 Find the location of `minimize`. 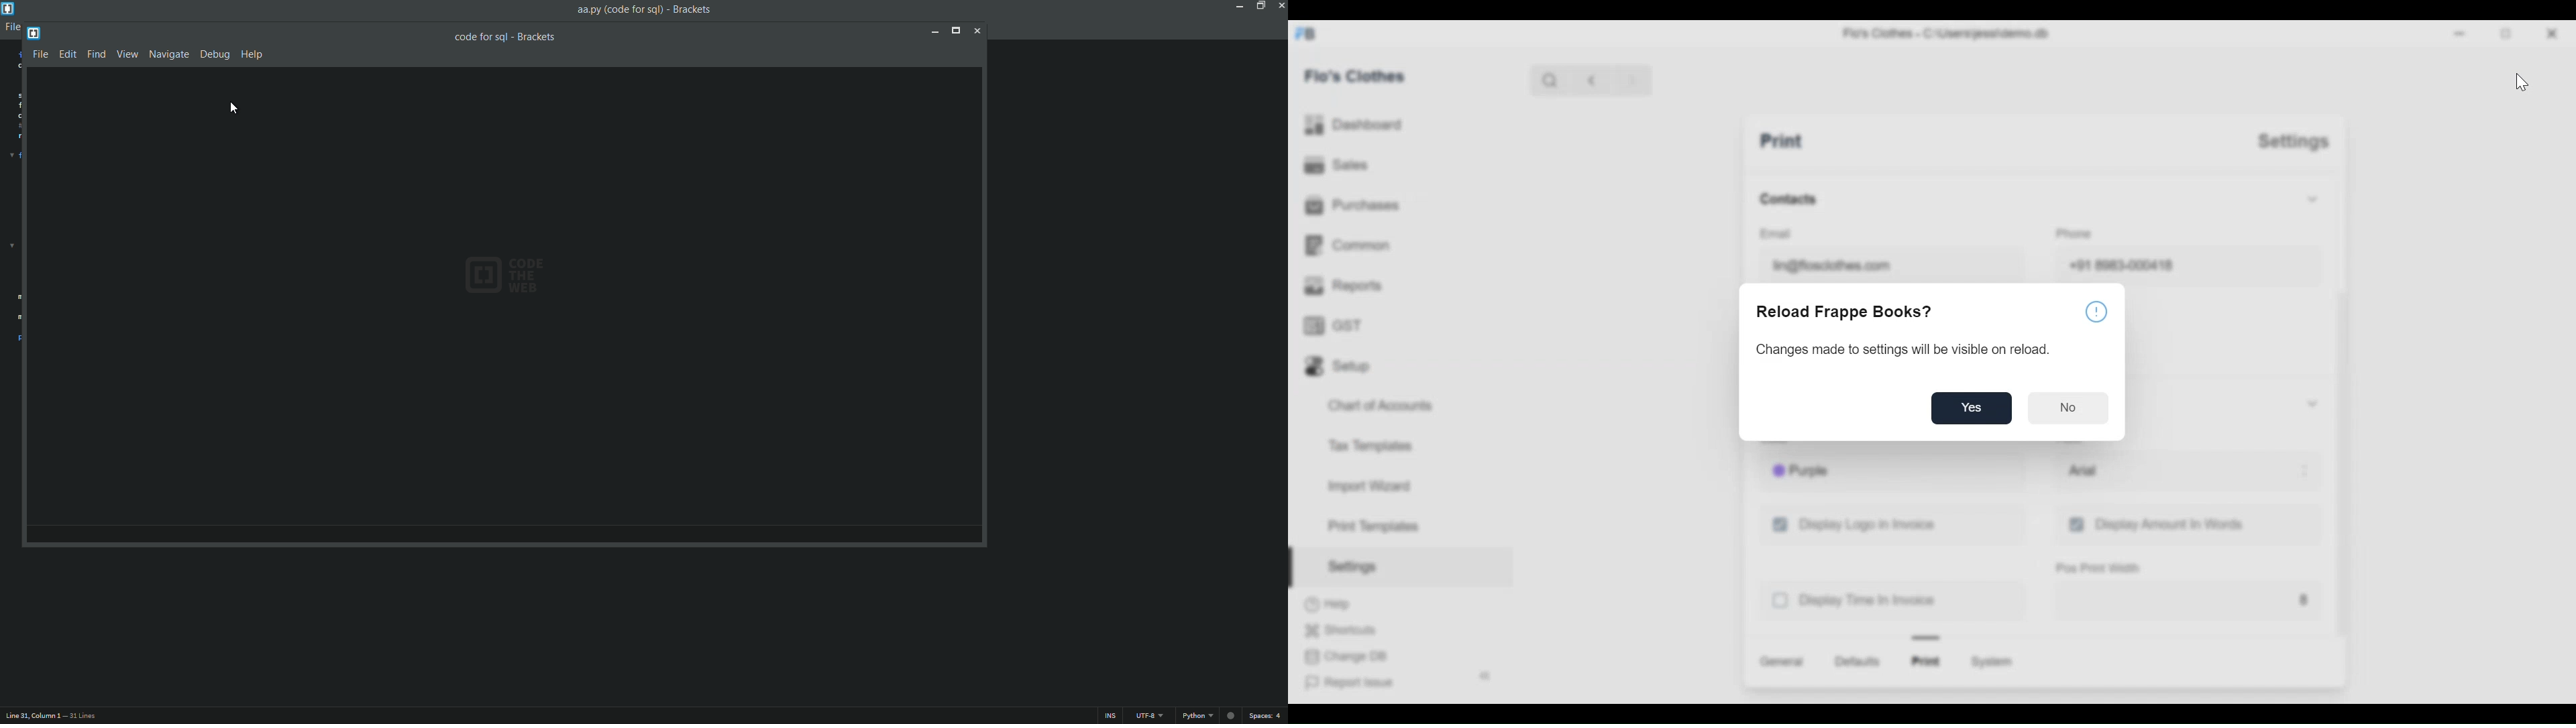

minimize is located at coordinates (1239, 6).